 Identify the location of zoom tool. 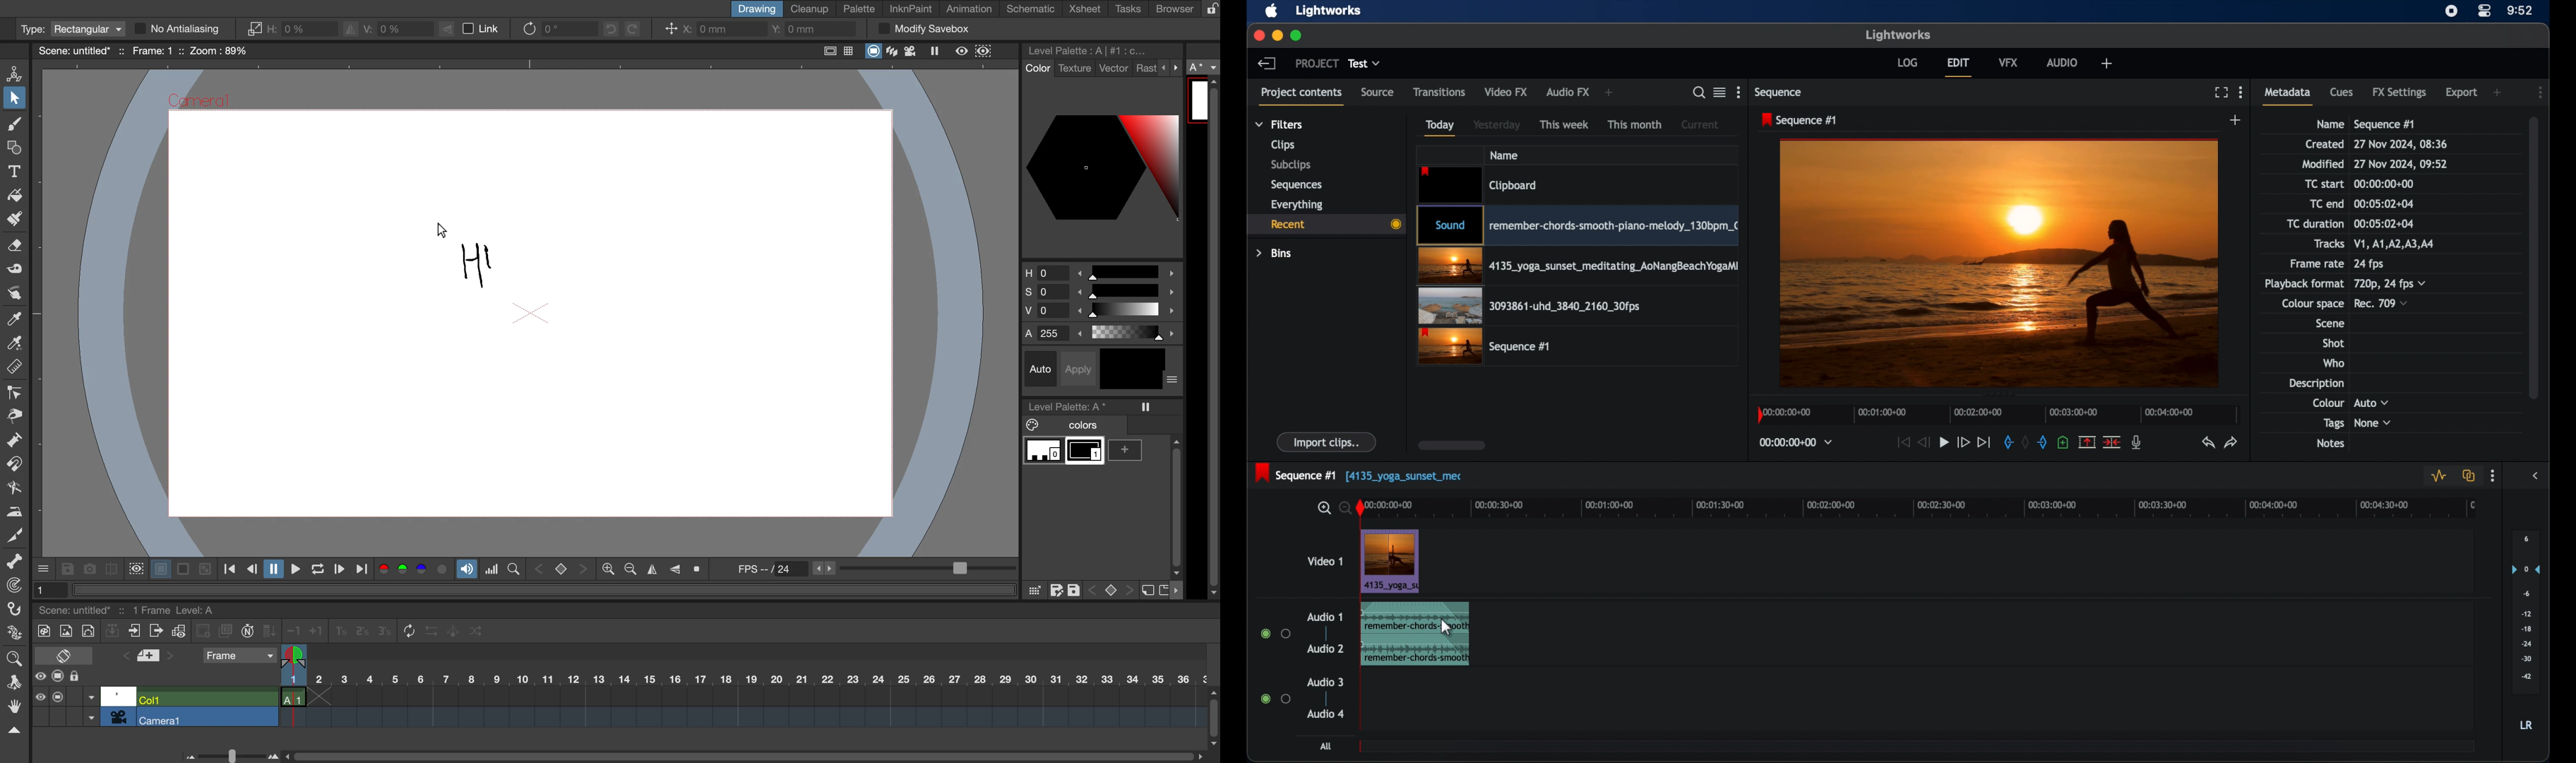
(13, 657).